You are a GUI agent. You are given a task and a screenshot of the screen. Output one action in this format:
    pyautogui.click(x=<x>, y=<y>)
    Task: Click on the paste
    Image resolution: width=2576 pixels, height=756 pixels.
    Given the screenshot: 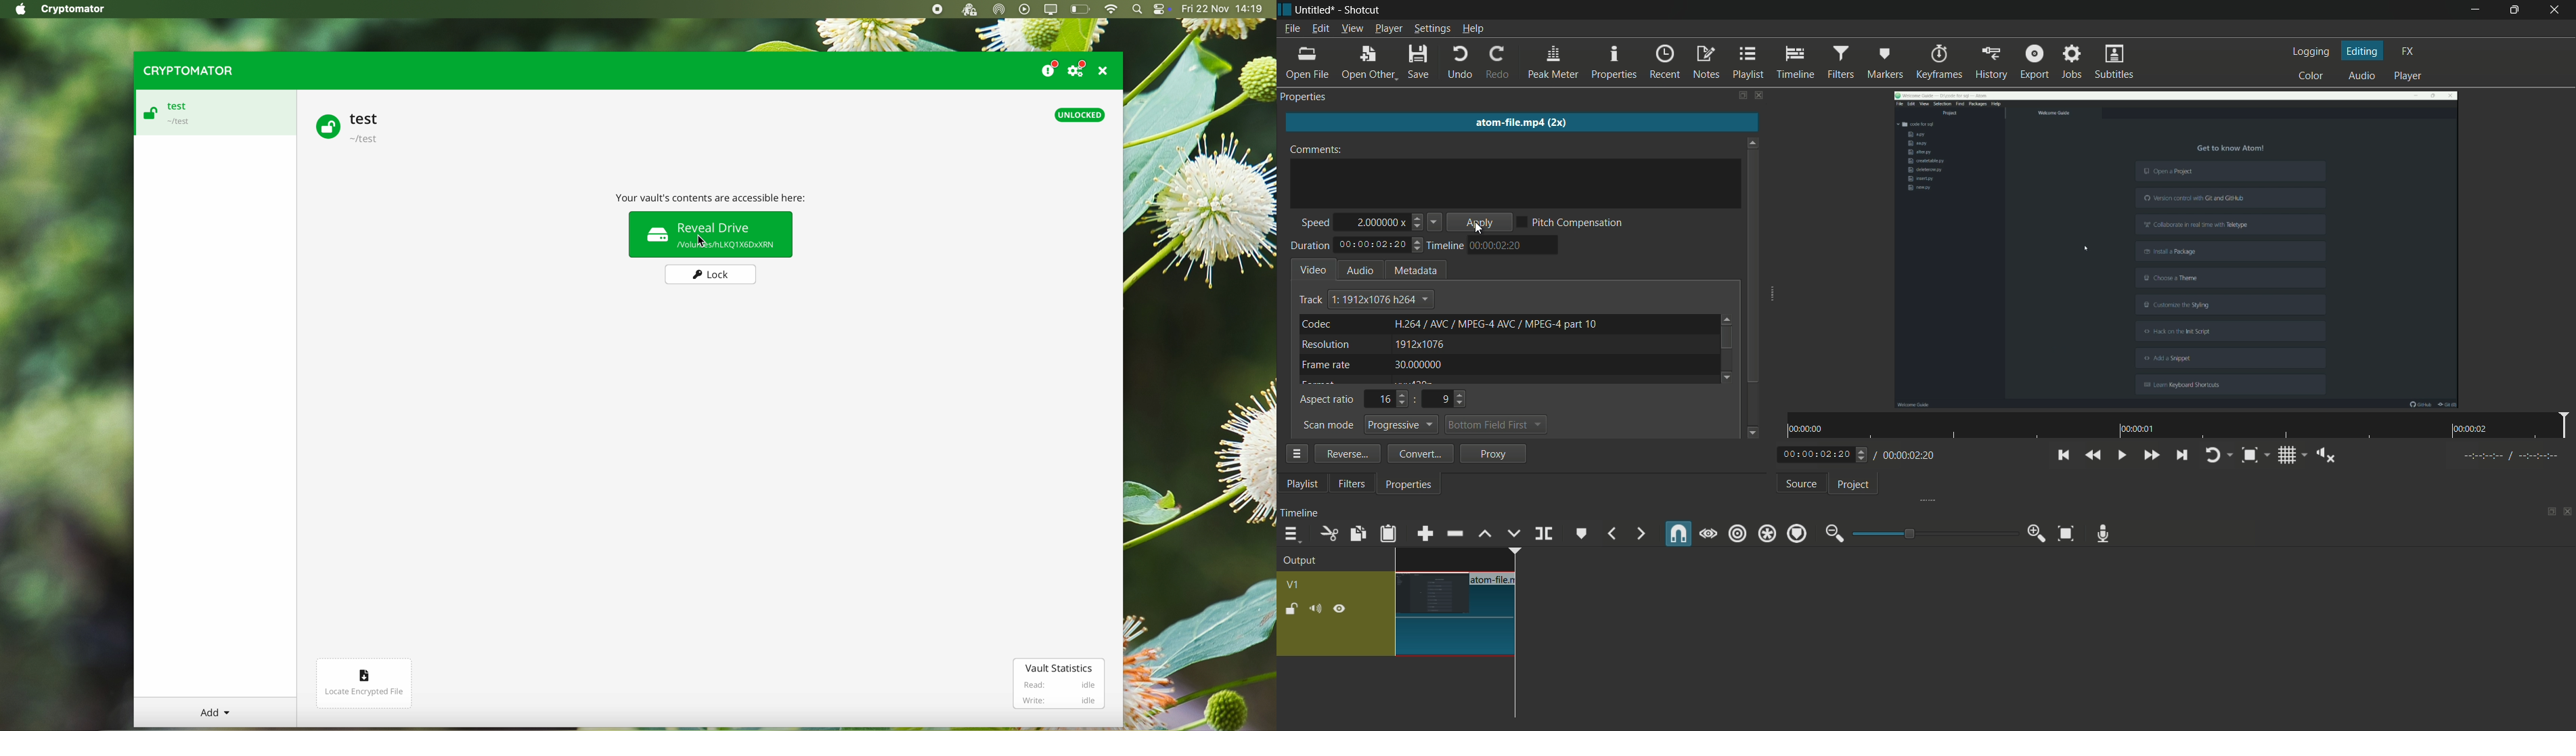 What is the action you would take?
    pyautogui.click(x=1387, y=533)
    